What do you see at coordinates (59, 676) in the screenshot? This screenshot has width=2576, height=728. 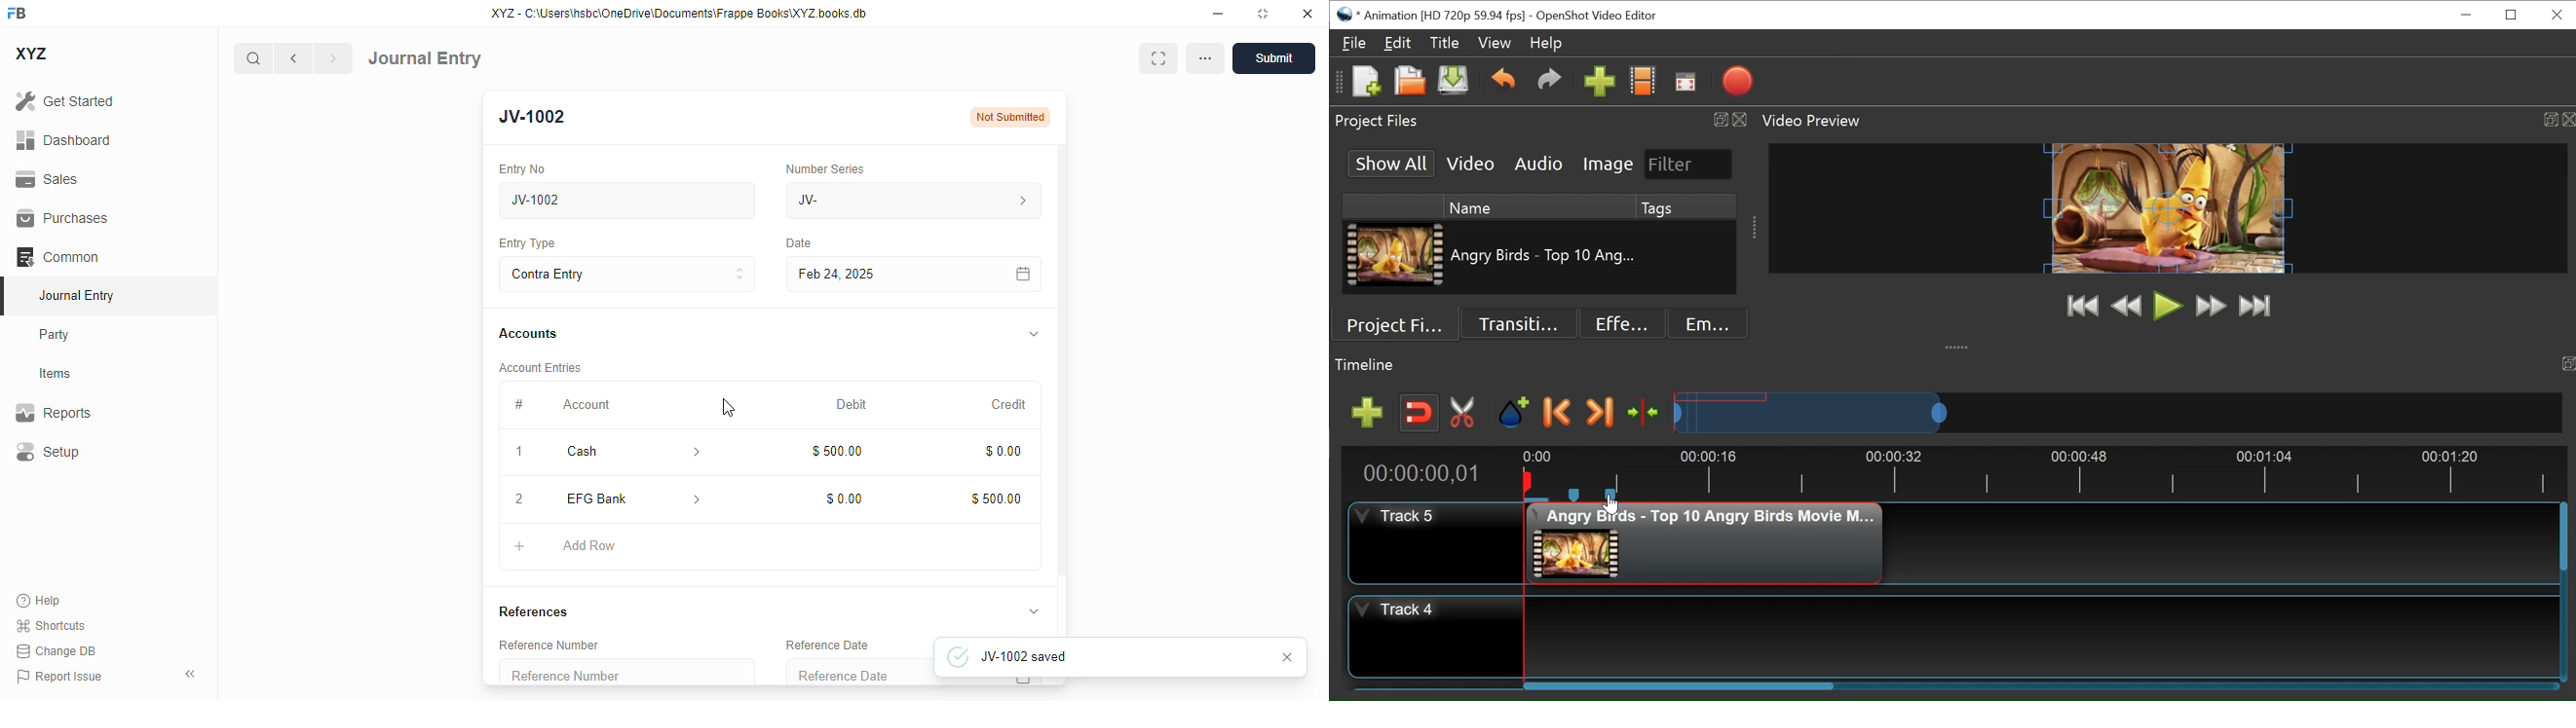 I see `report issue` at bounding box center [59, 676].